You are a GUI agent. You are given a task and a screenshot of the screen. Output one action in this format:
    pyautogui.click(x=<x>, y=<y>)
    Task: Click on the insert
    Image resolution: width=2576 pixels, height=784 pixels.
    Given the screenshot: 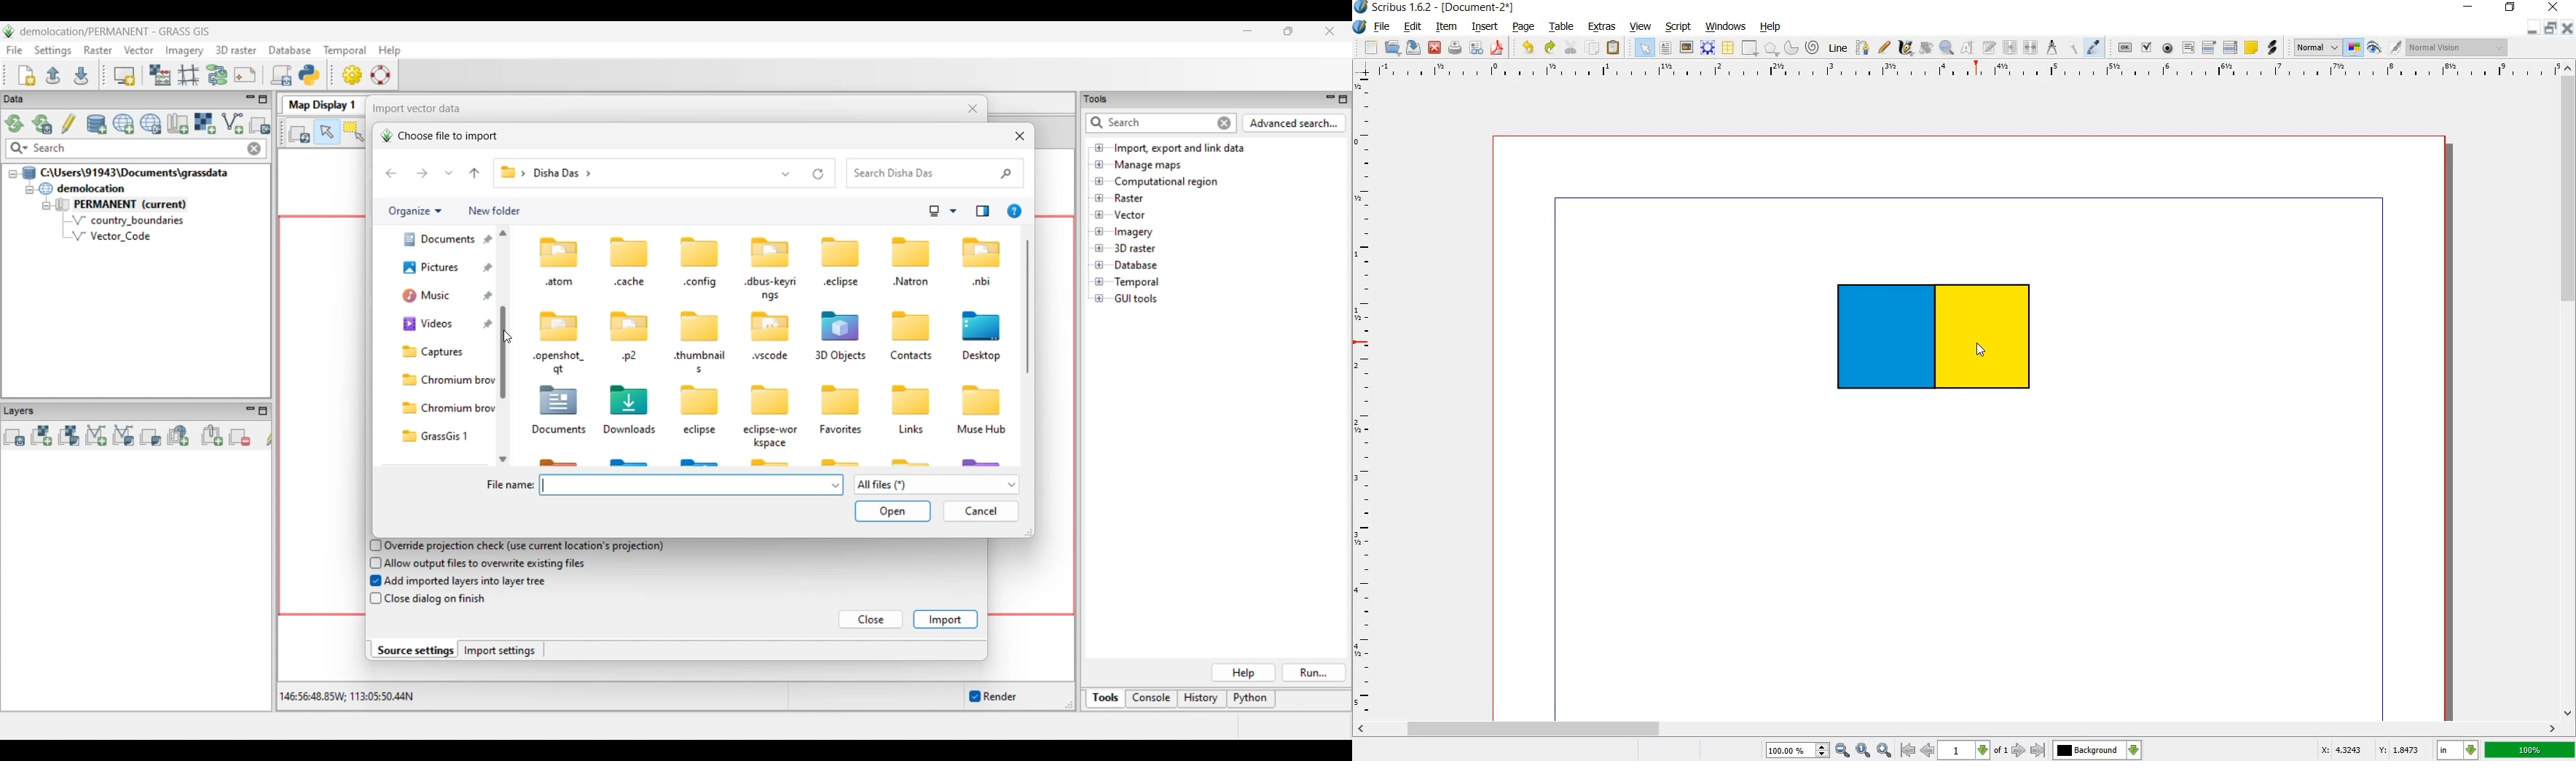 What is the action you would take?
    pyautogui.click(x=1485, y=27)
    